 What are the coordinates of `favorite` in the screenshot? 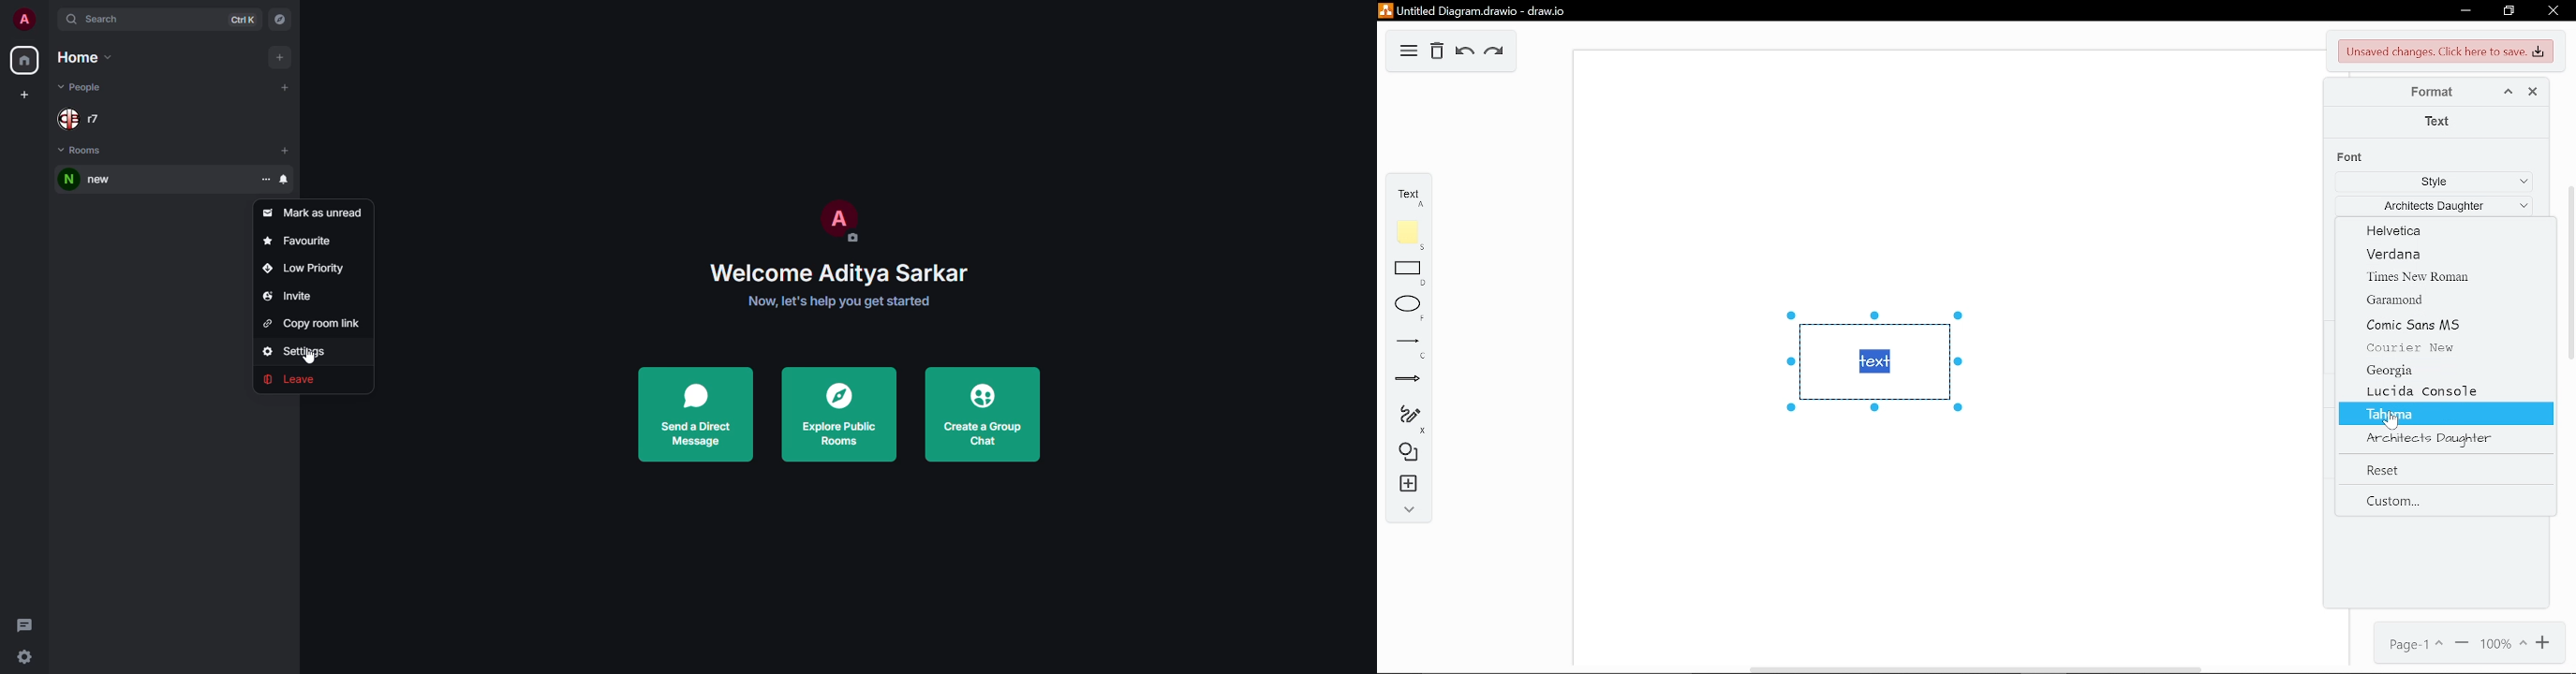 It's located at (299, 240).